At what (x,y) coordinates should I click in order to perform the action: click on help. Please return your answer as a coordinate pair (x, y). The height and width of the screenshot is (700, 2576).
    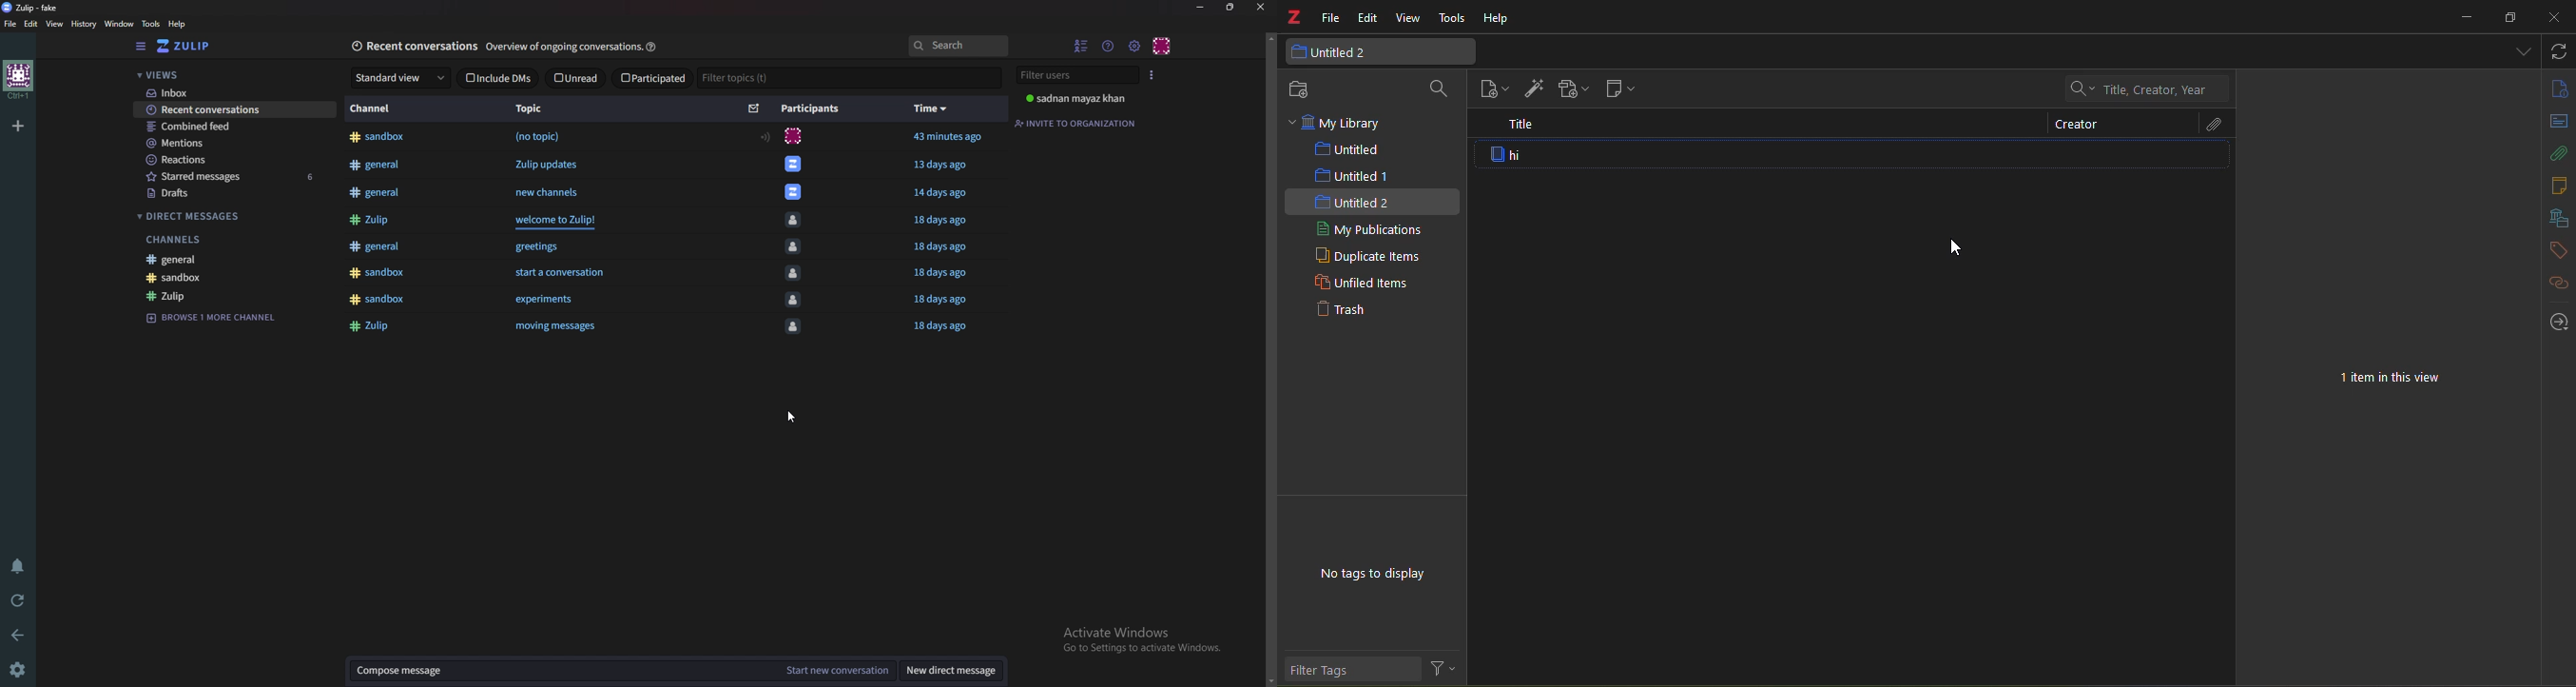
    Looking at the image, I should click on (657, 44).